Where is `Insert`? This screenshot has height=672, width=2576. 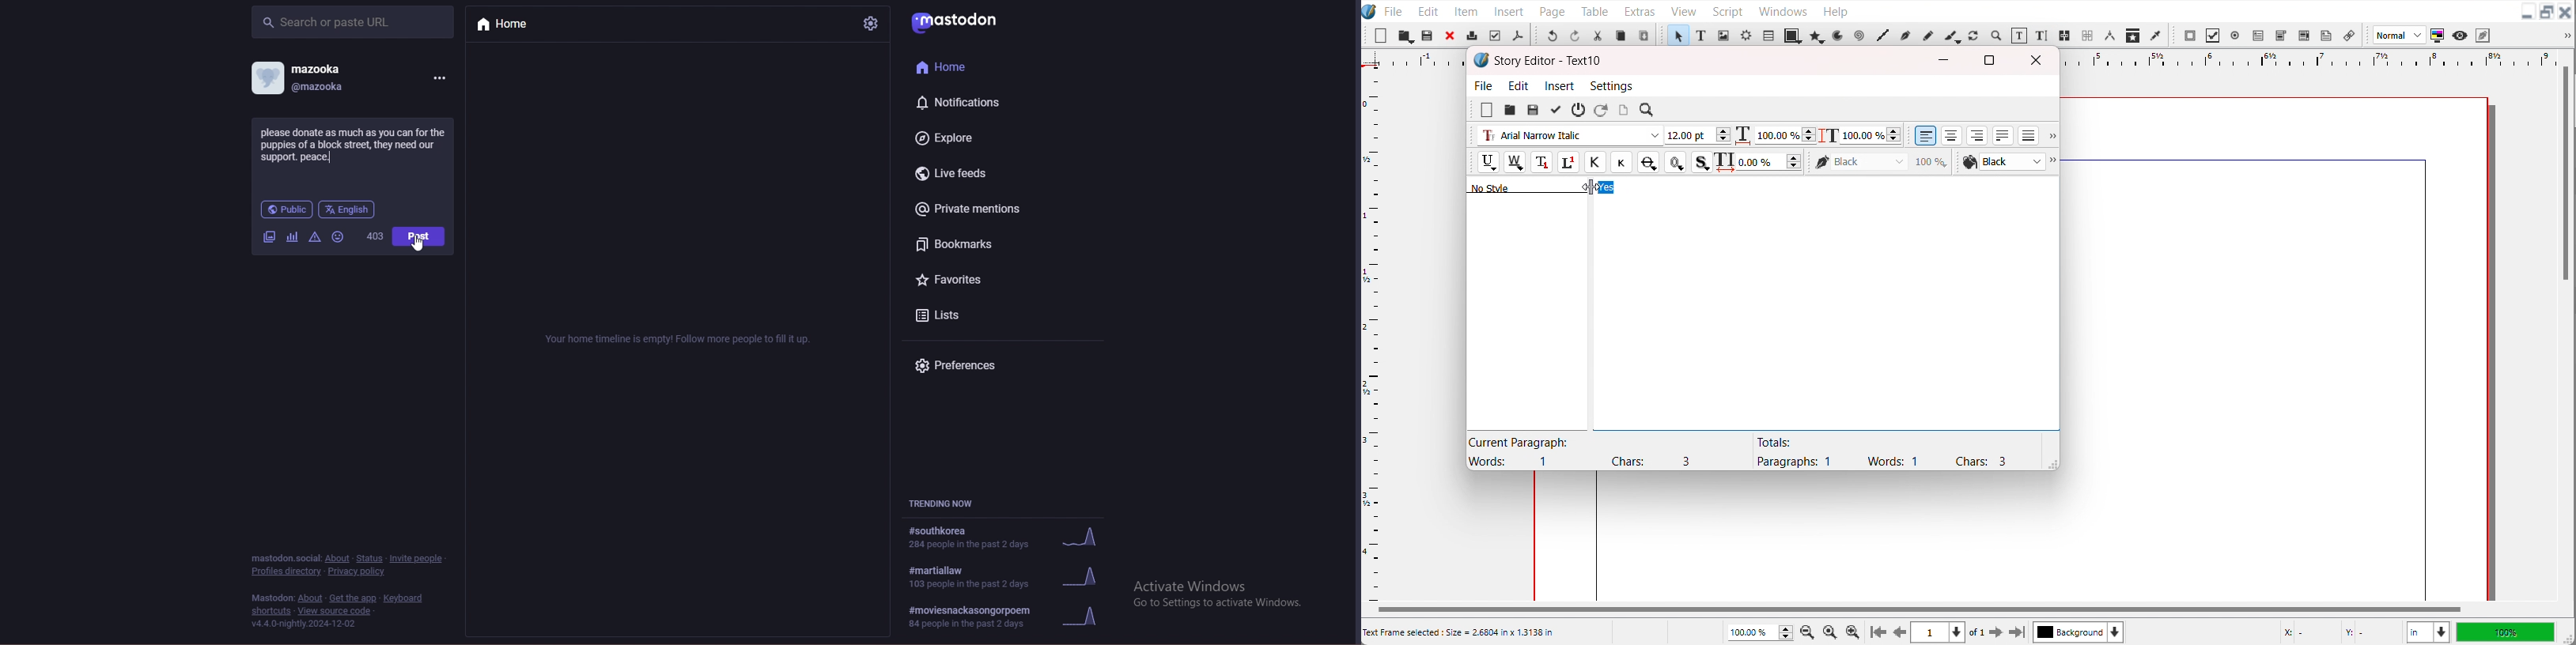 Insert is located at coordinates (1510, 10).